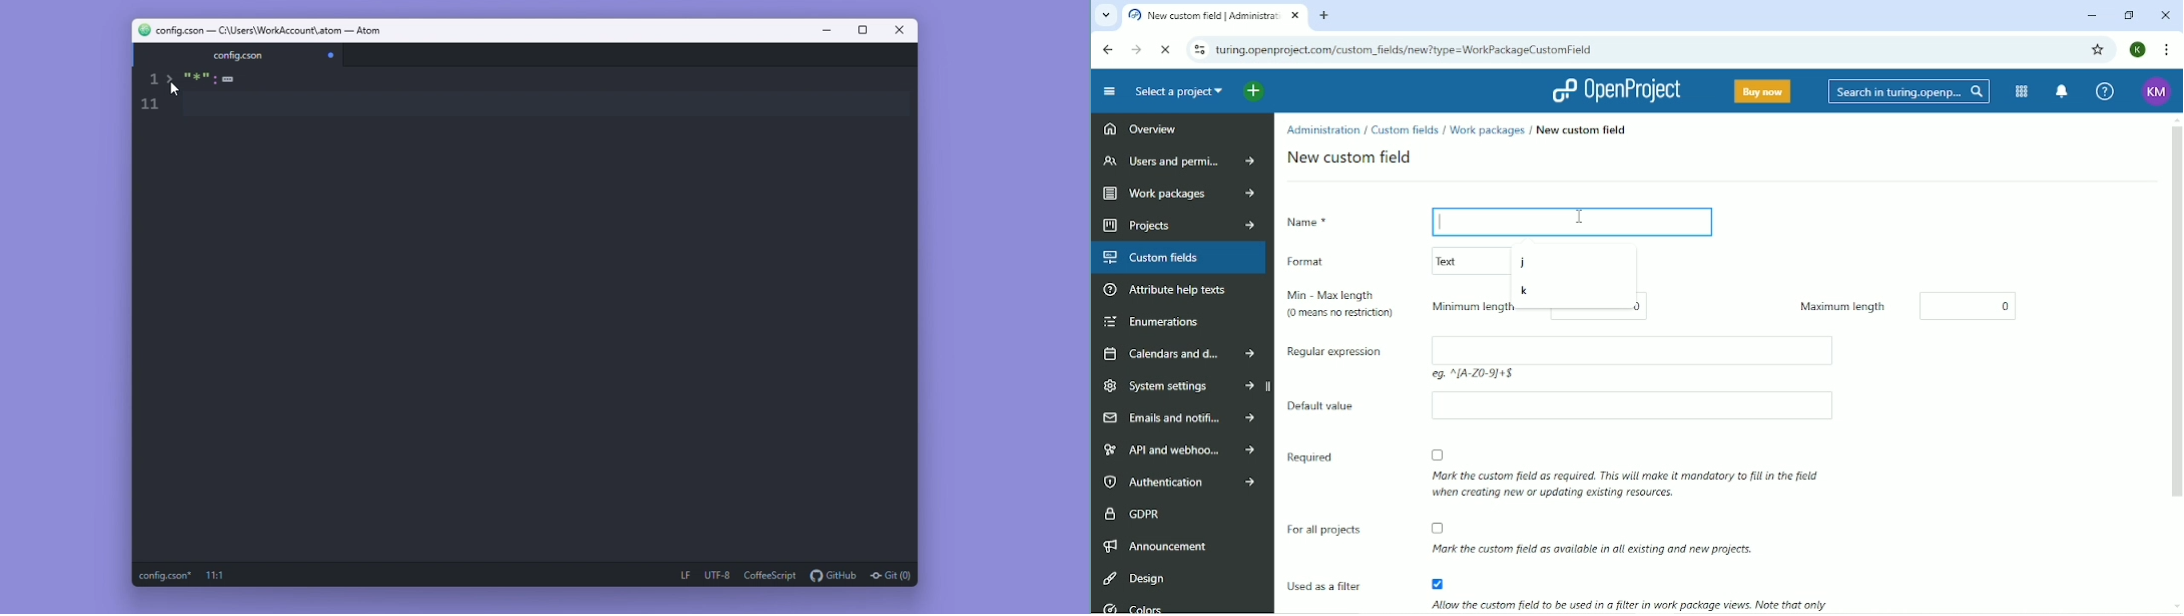  What do you see at coordinates (2154, 90) in the screenshot?
I see `Account` at bounding box center [2154, 90].